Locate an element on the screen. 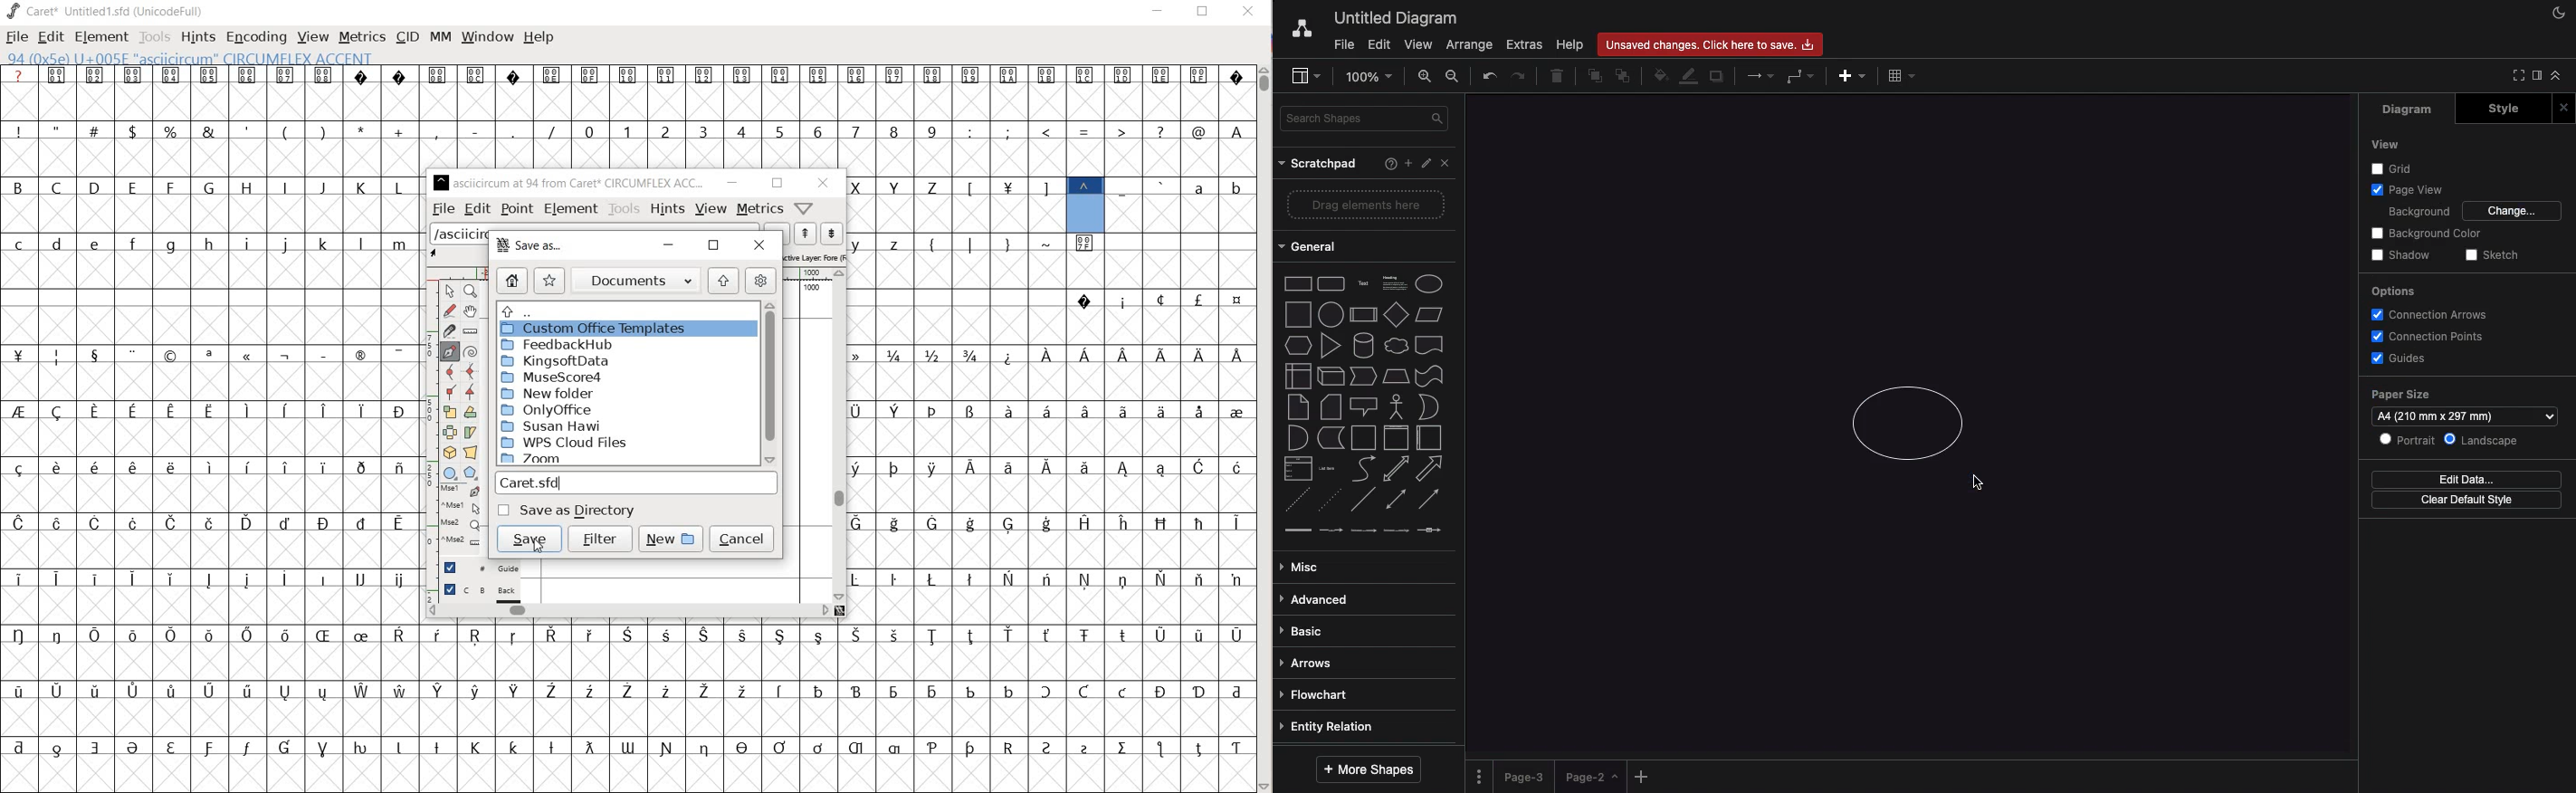 This screenshot has height=812, width=2576. Page 3 is located at coordinates (1528, 777).